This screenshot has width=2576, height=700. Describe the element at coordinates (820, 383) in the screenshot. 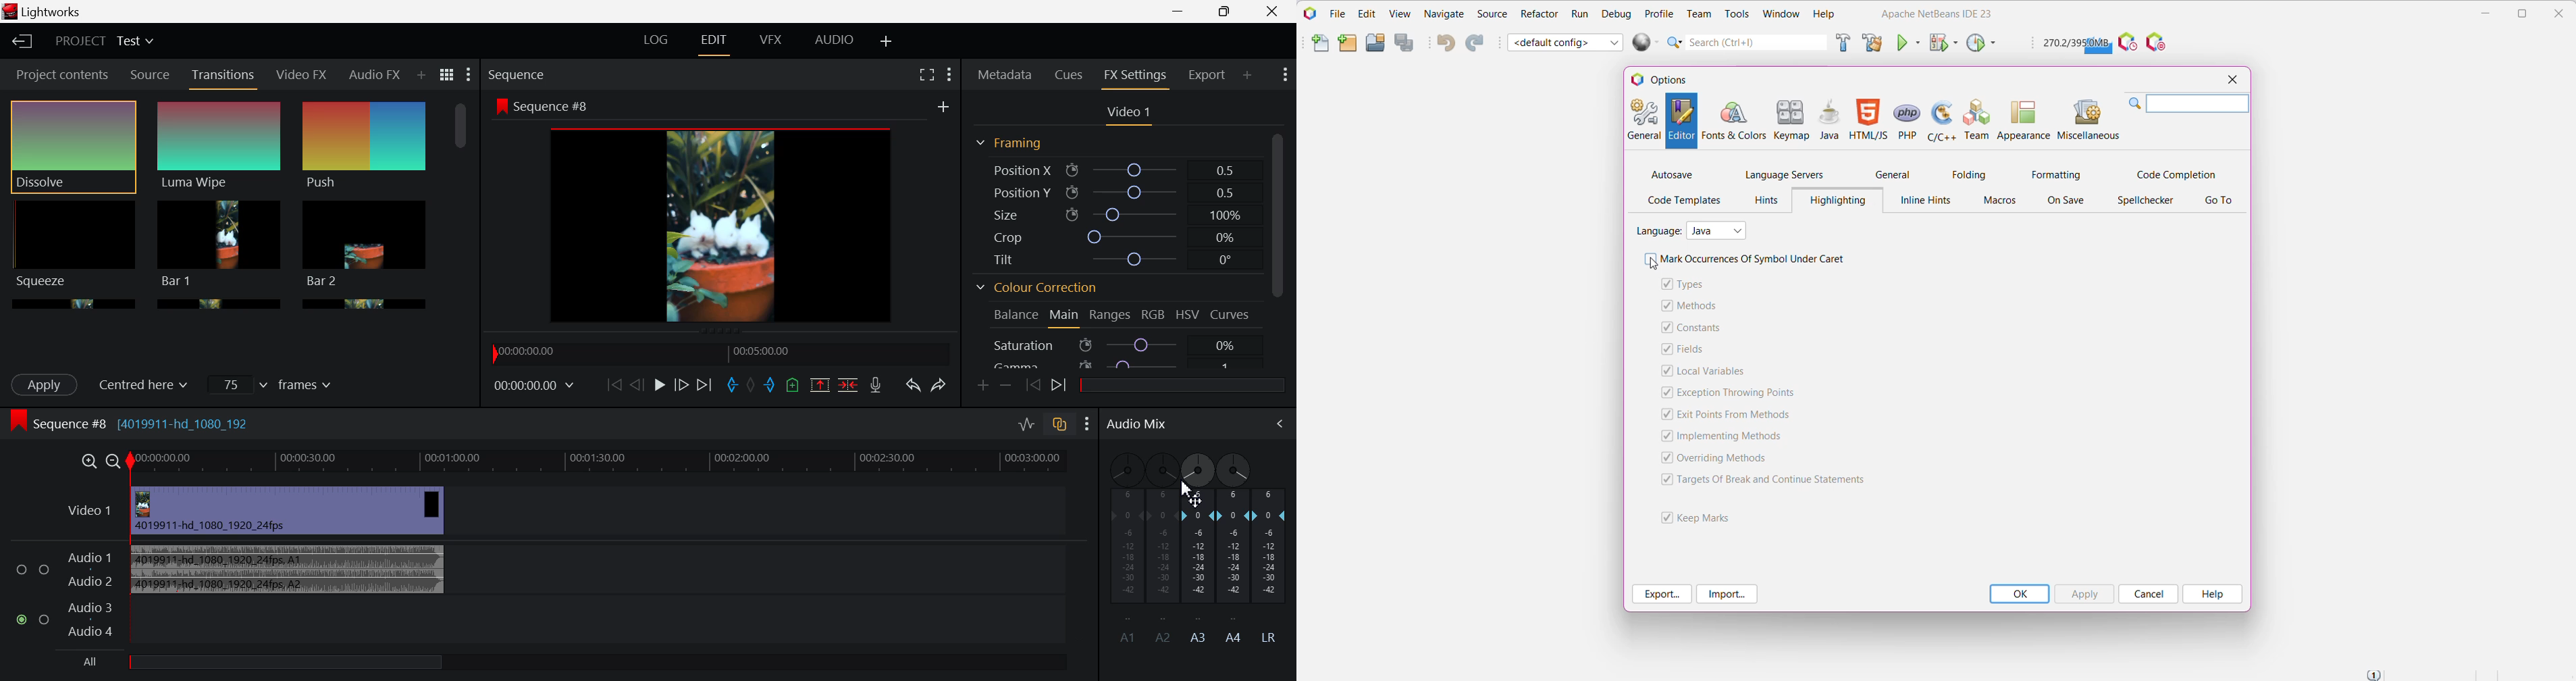

I see `Remove marked section` at that location.